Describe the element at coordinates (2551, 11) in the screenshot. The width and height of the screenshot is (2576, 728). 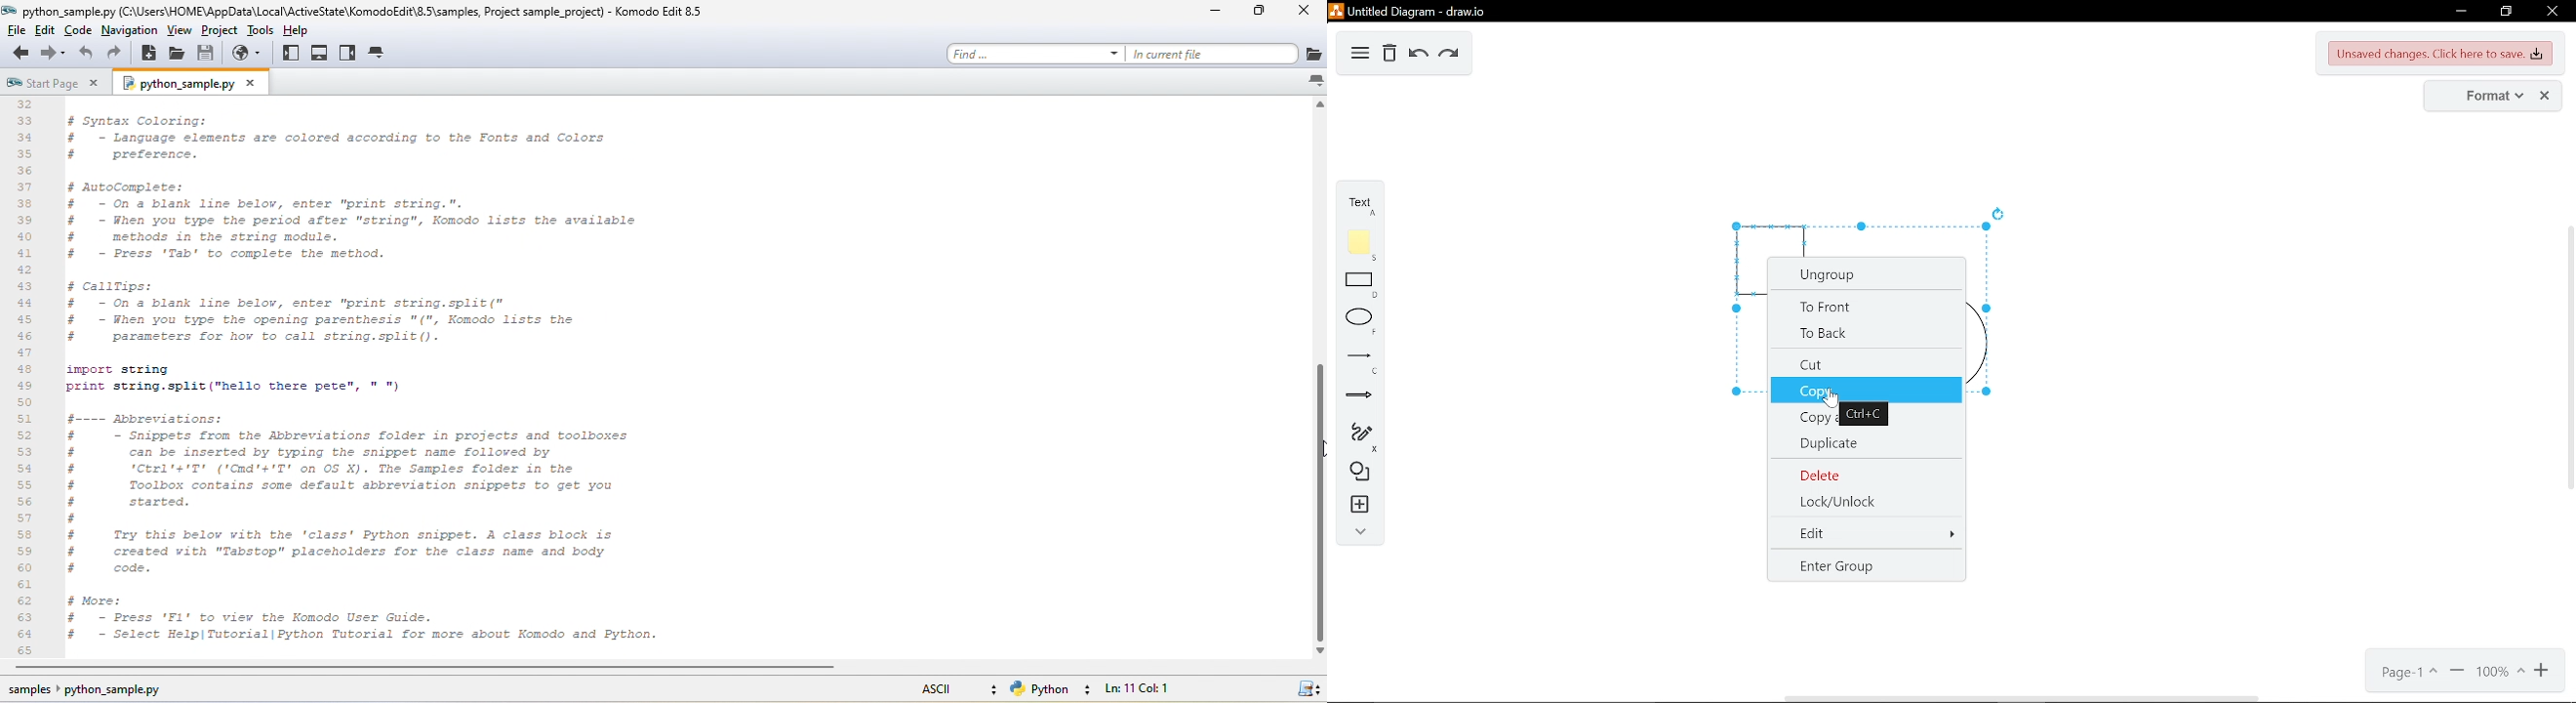
I see `close` at that location.